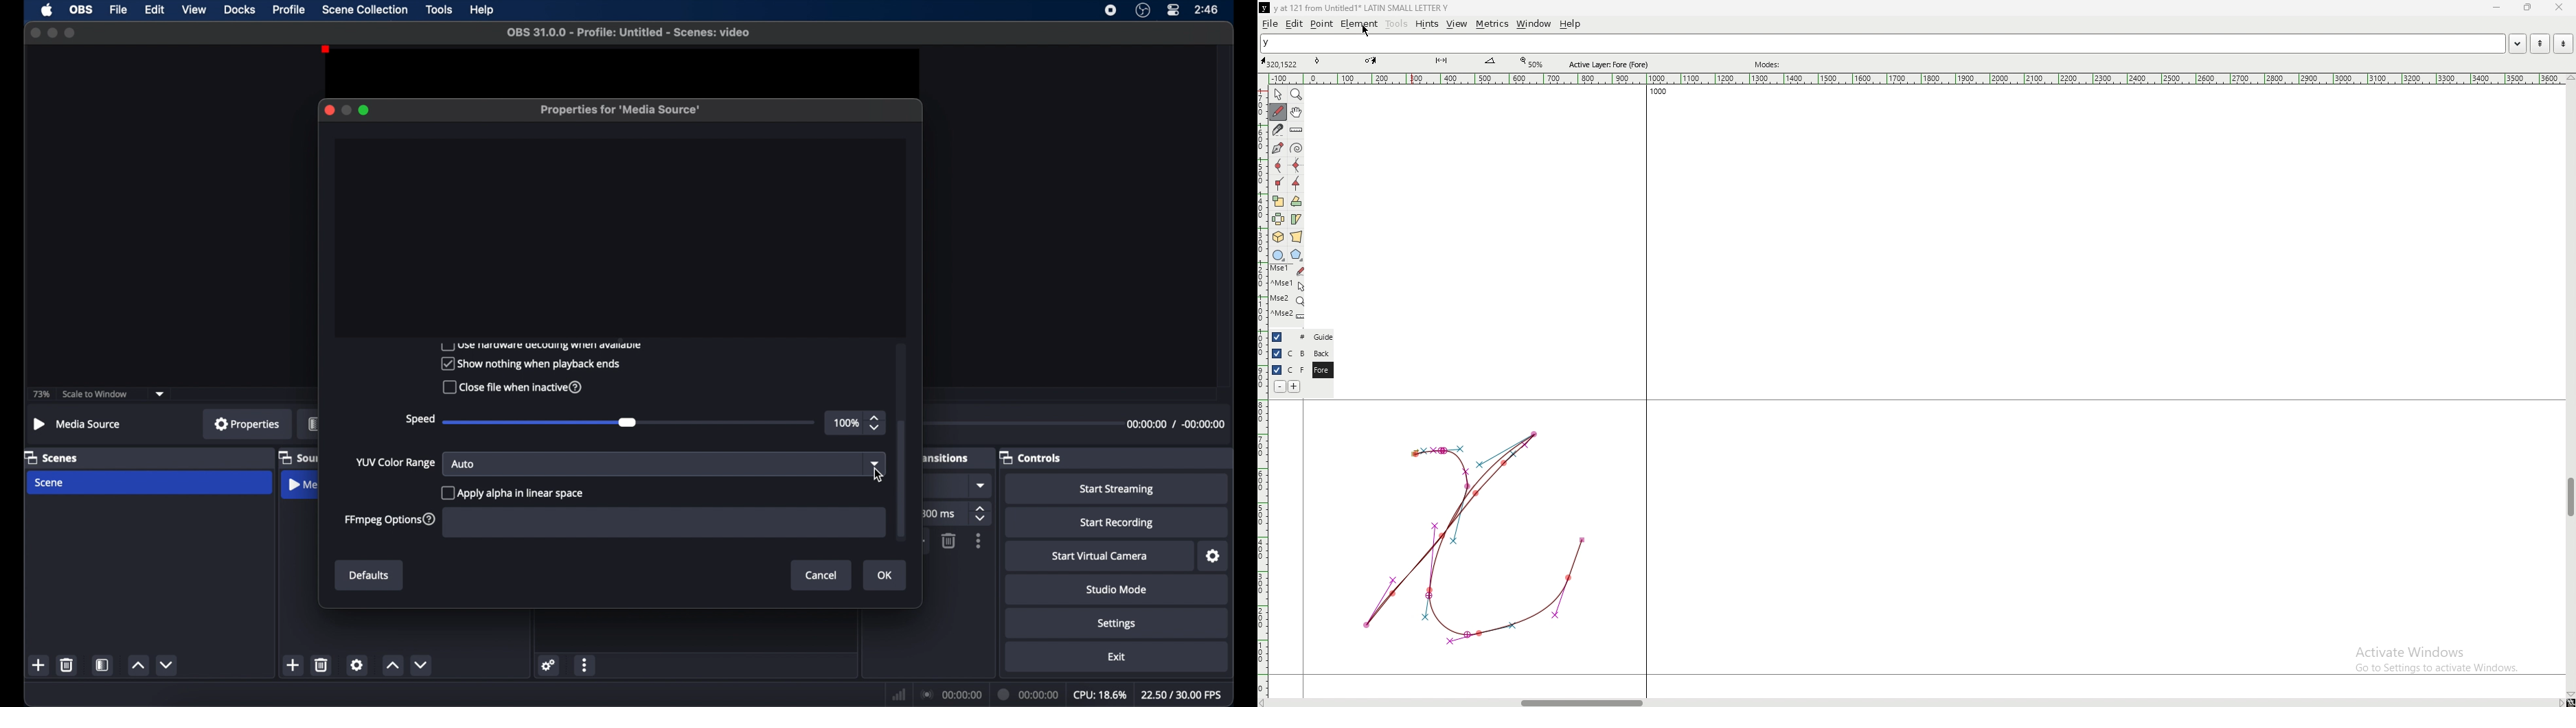 Image resolution: width=2576 pixels, height=728 pixels. Describe the element at coordinates (543, 420) in the screenshot. I see `slider` at that location.